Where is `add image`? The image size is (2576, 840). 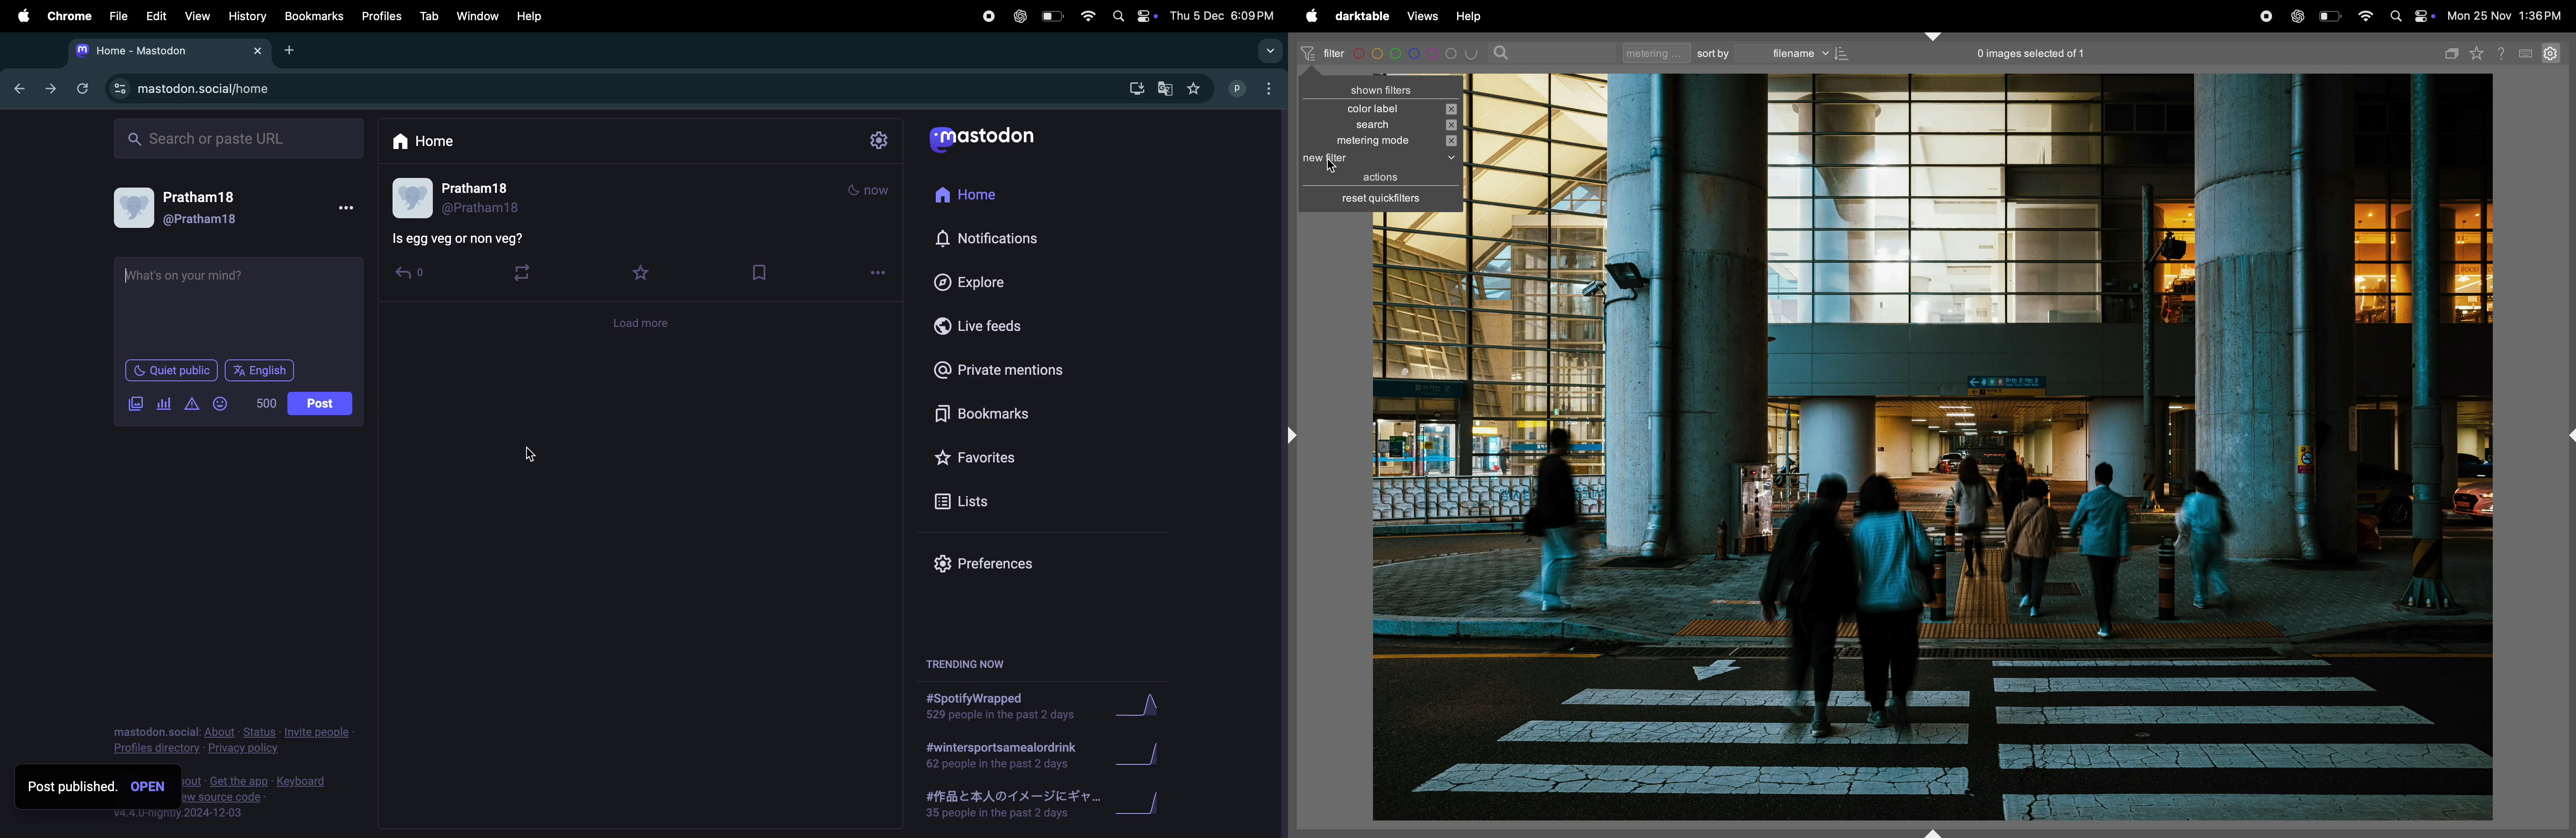
add image is located at coordinates (136, 403).